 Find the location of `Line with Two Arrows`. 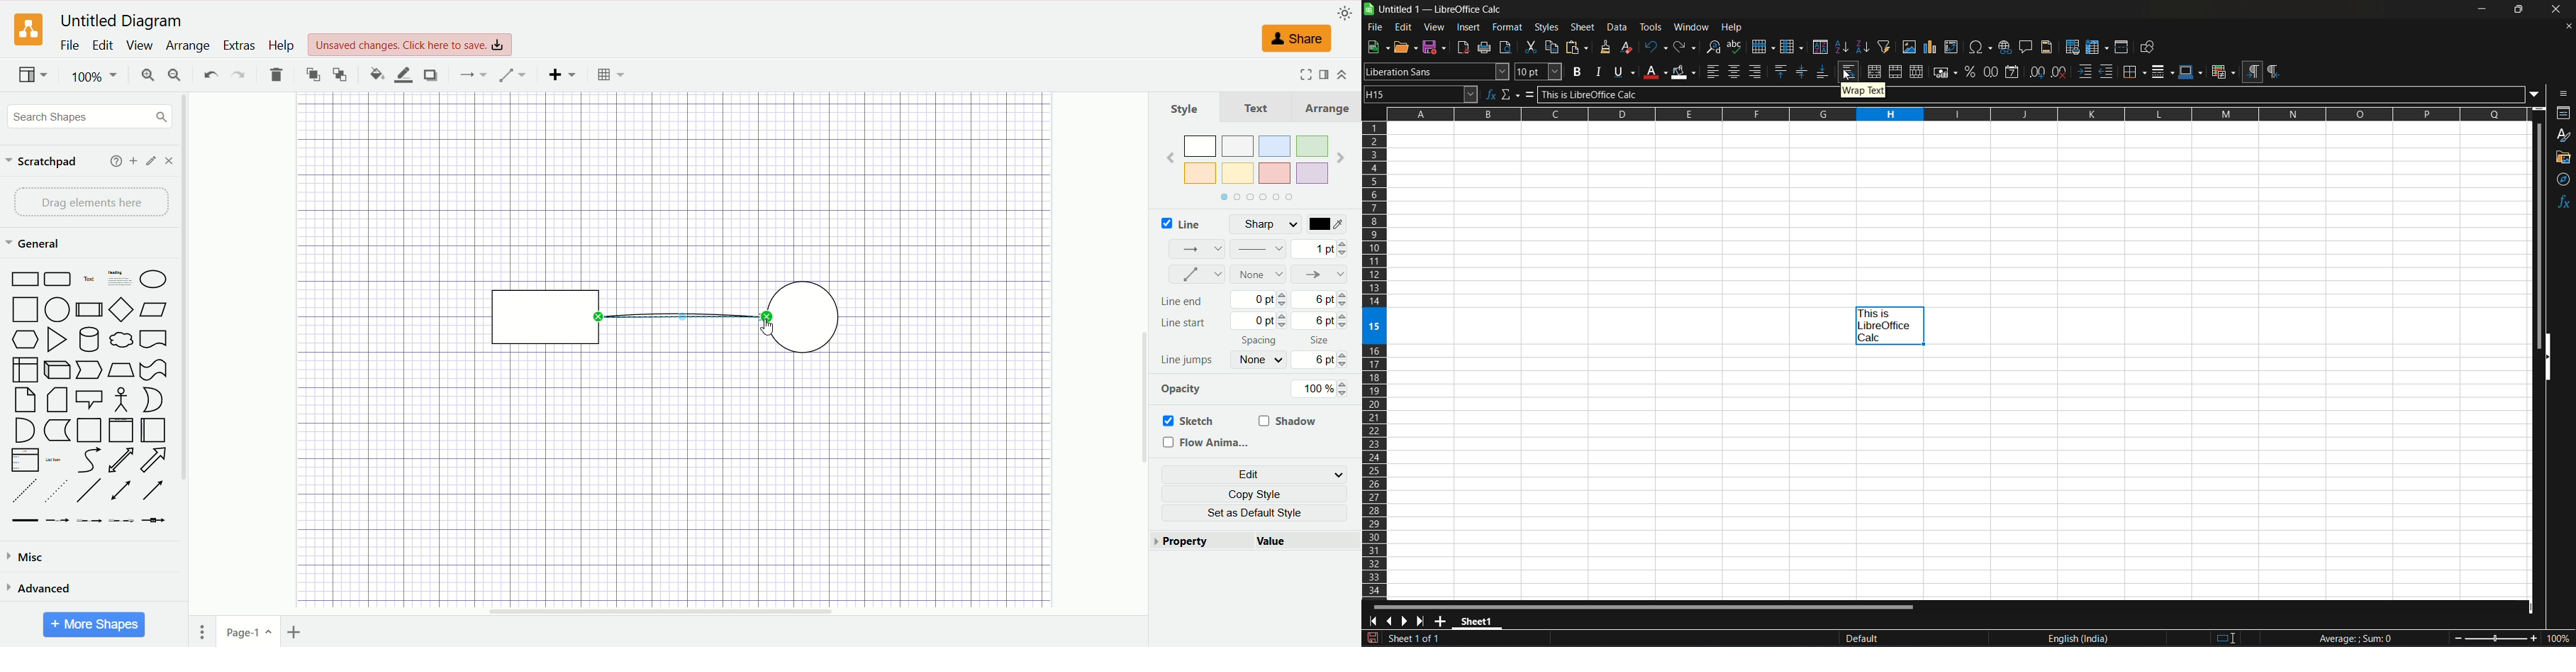

Line with Two Arrows is located at coordinates (123, 491).